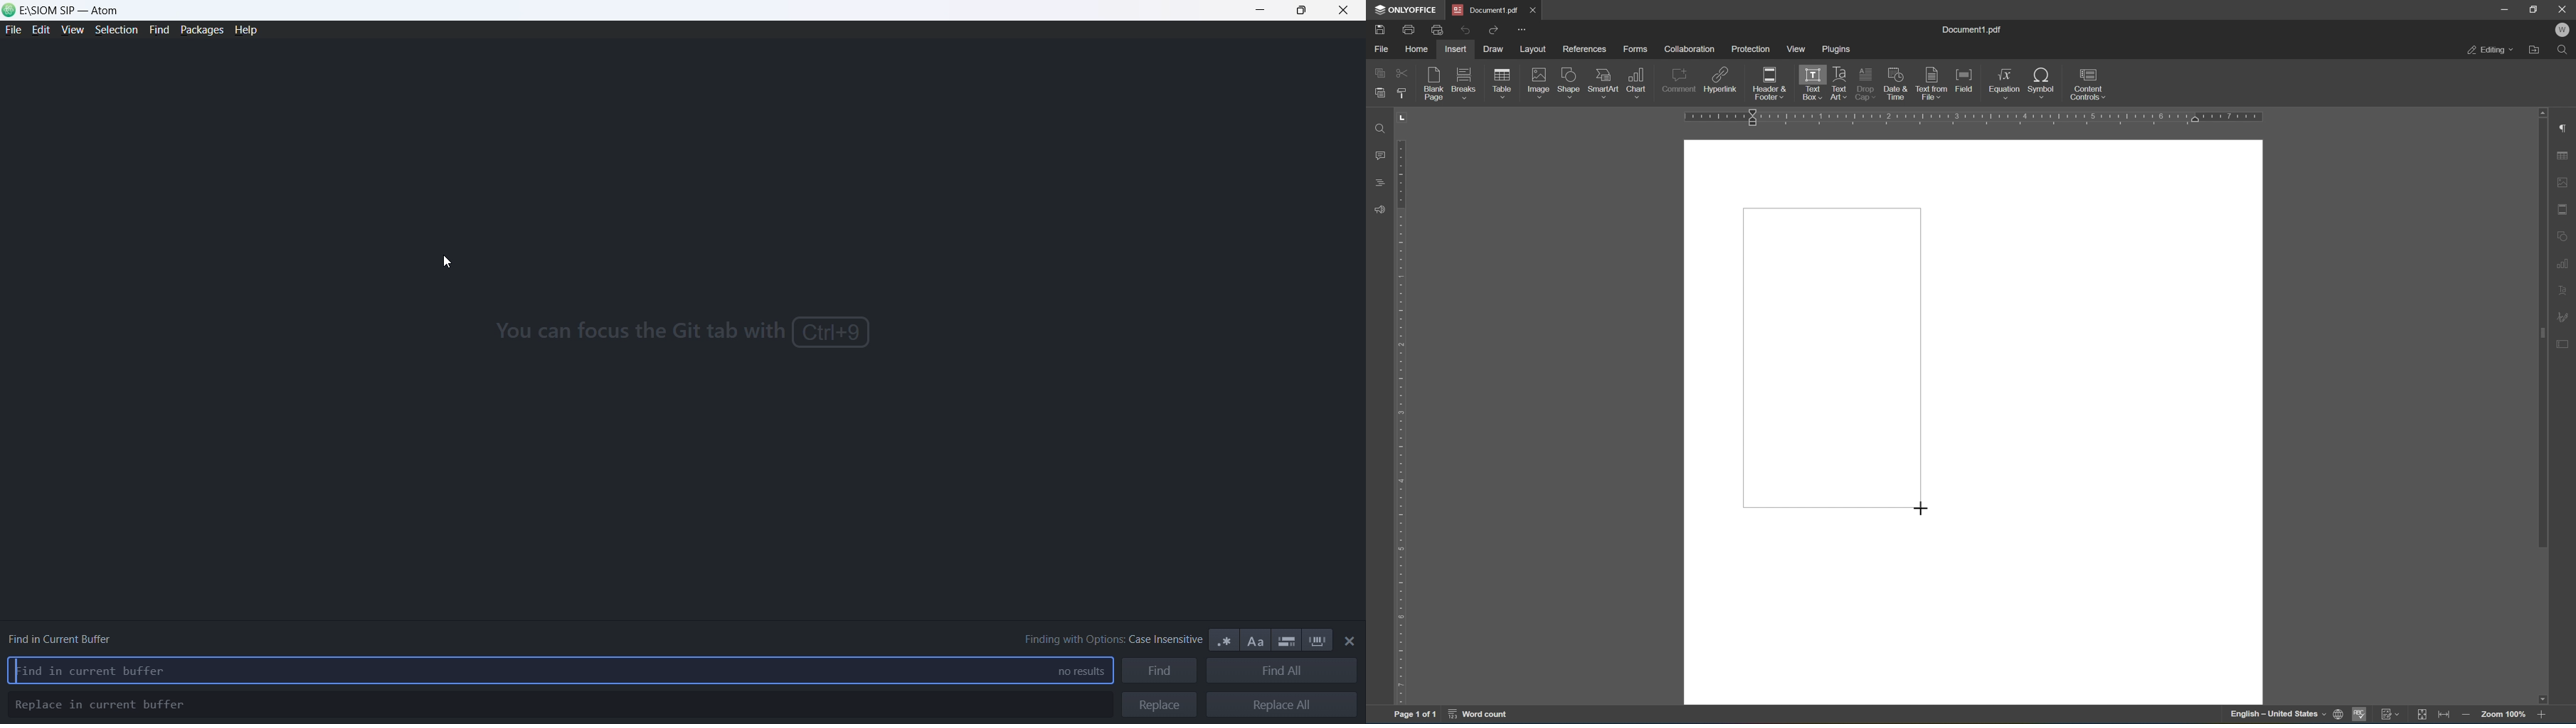 Image resolution: width=2576 pixels, height=728 pixels. What do you see at coordinates (157, 31) in the screenshot?
I see `find` at bounding box center [157, 31].